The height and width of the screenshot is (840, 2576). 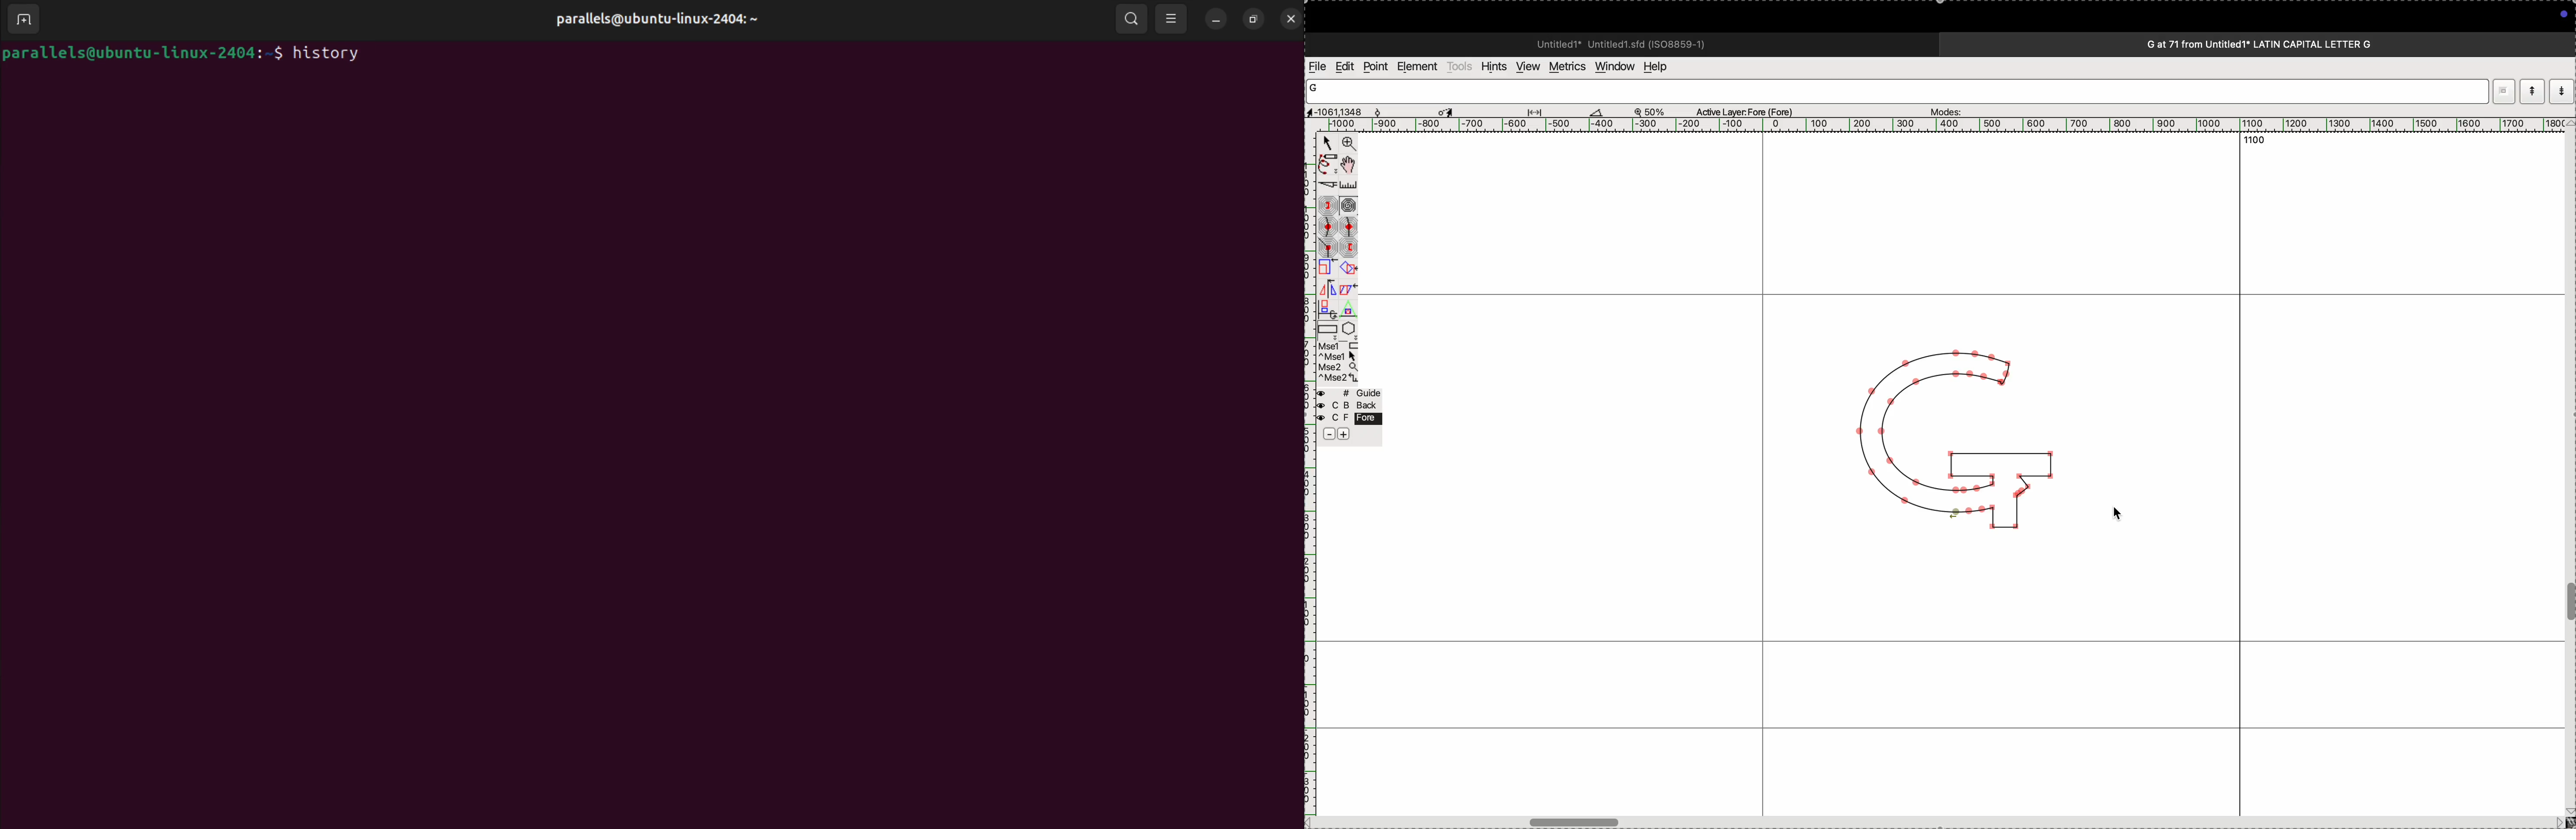 I want to click on edits, so click(x=1345, y=68).